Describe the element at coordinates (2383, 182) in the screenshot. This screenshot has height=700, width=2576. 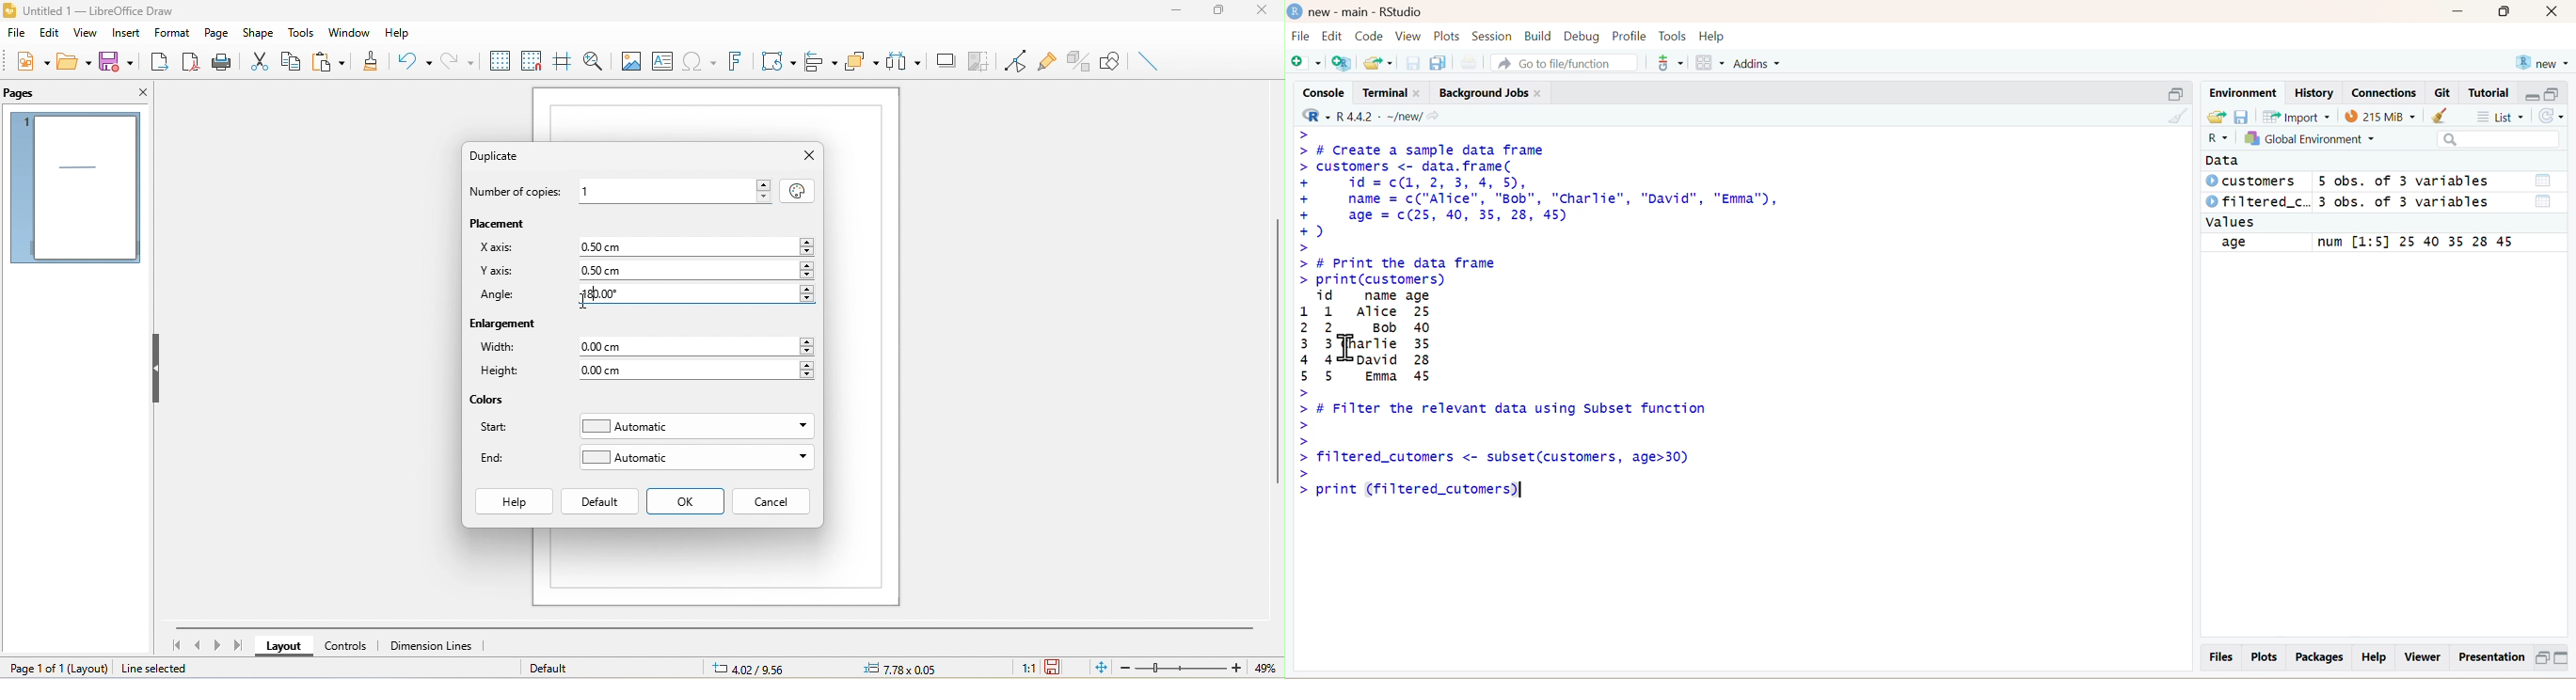
I see `© customers 5 obs. of 3 variables` at that location.